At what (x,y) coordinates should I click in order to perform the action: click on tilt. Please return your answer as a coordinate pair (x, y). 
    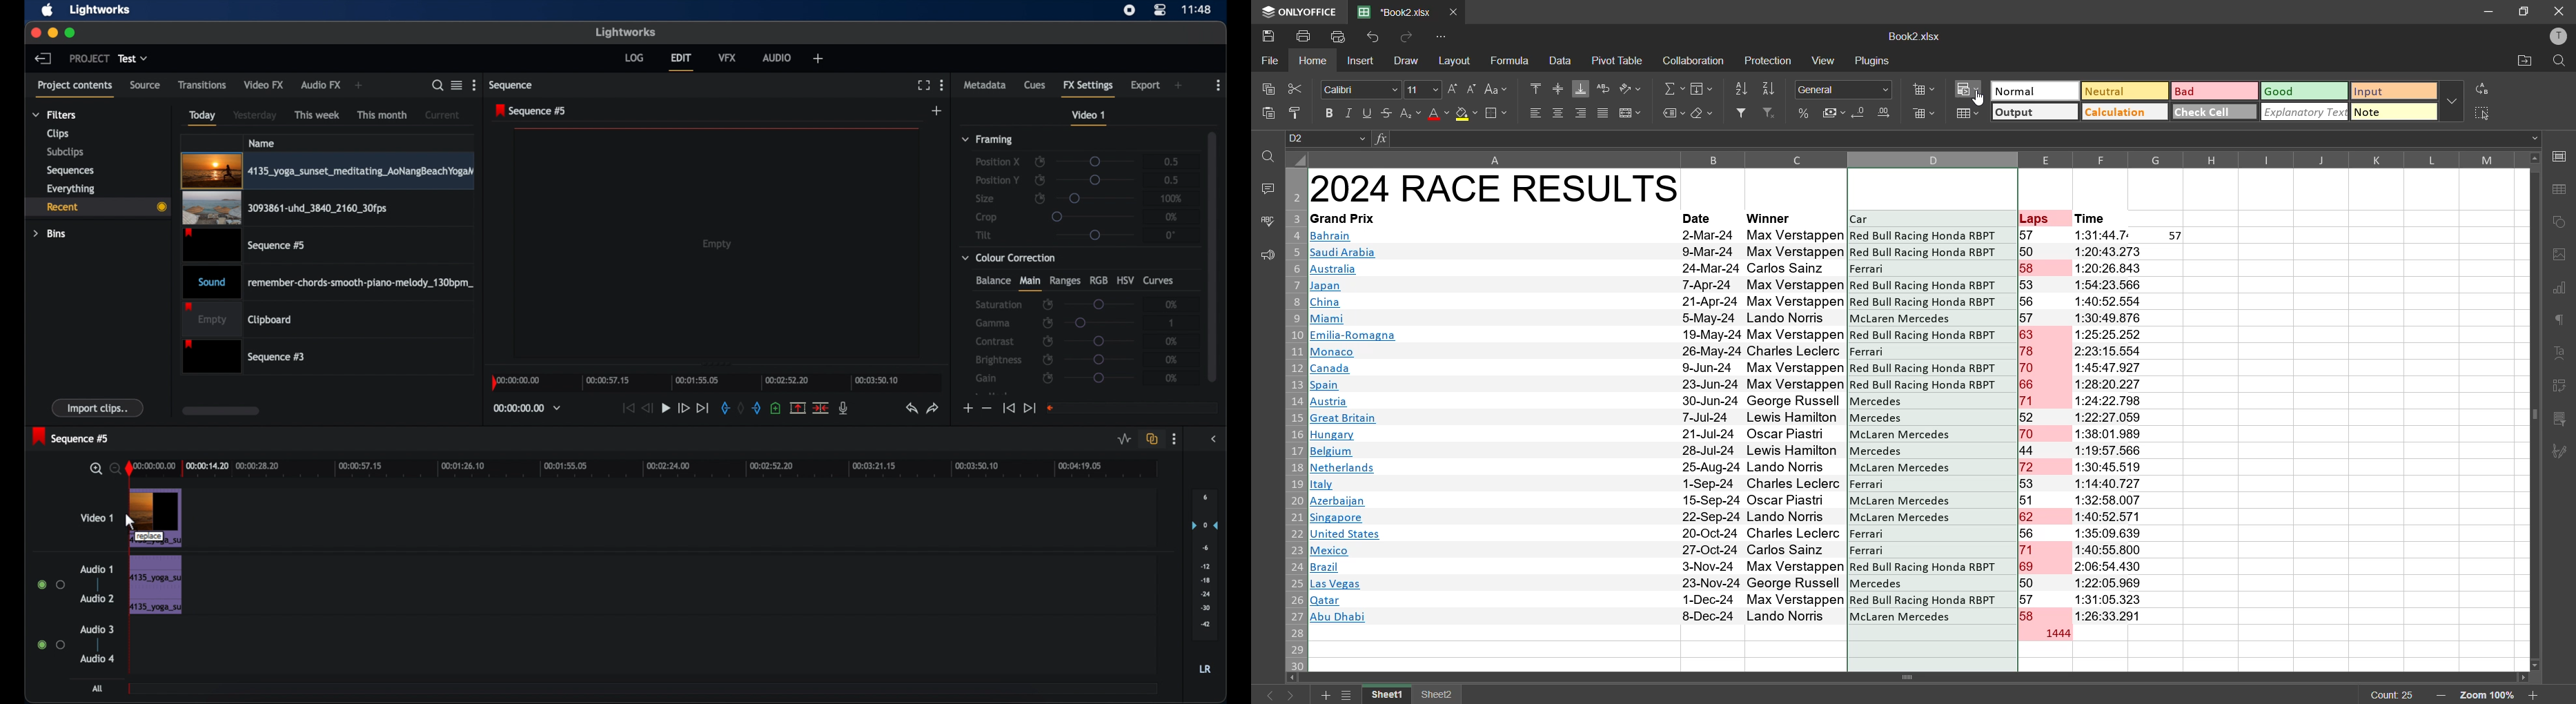
    Looking at the image, I should click on (984, 235).